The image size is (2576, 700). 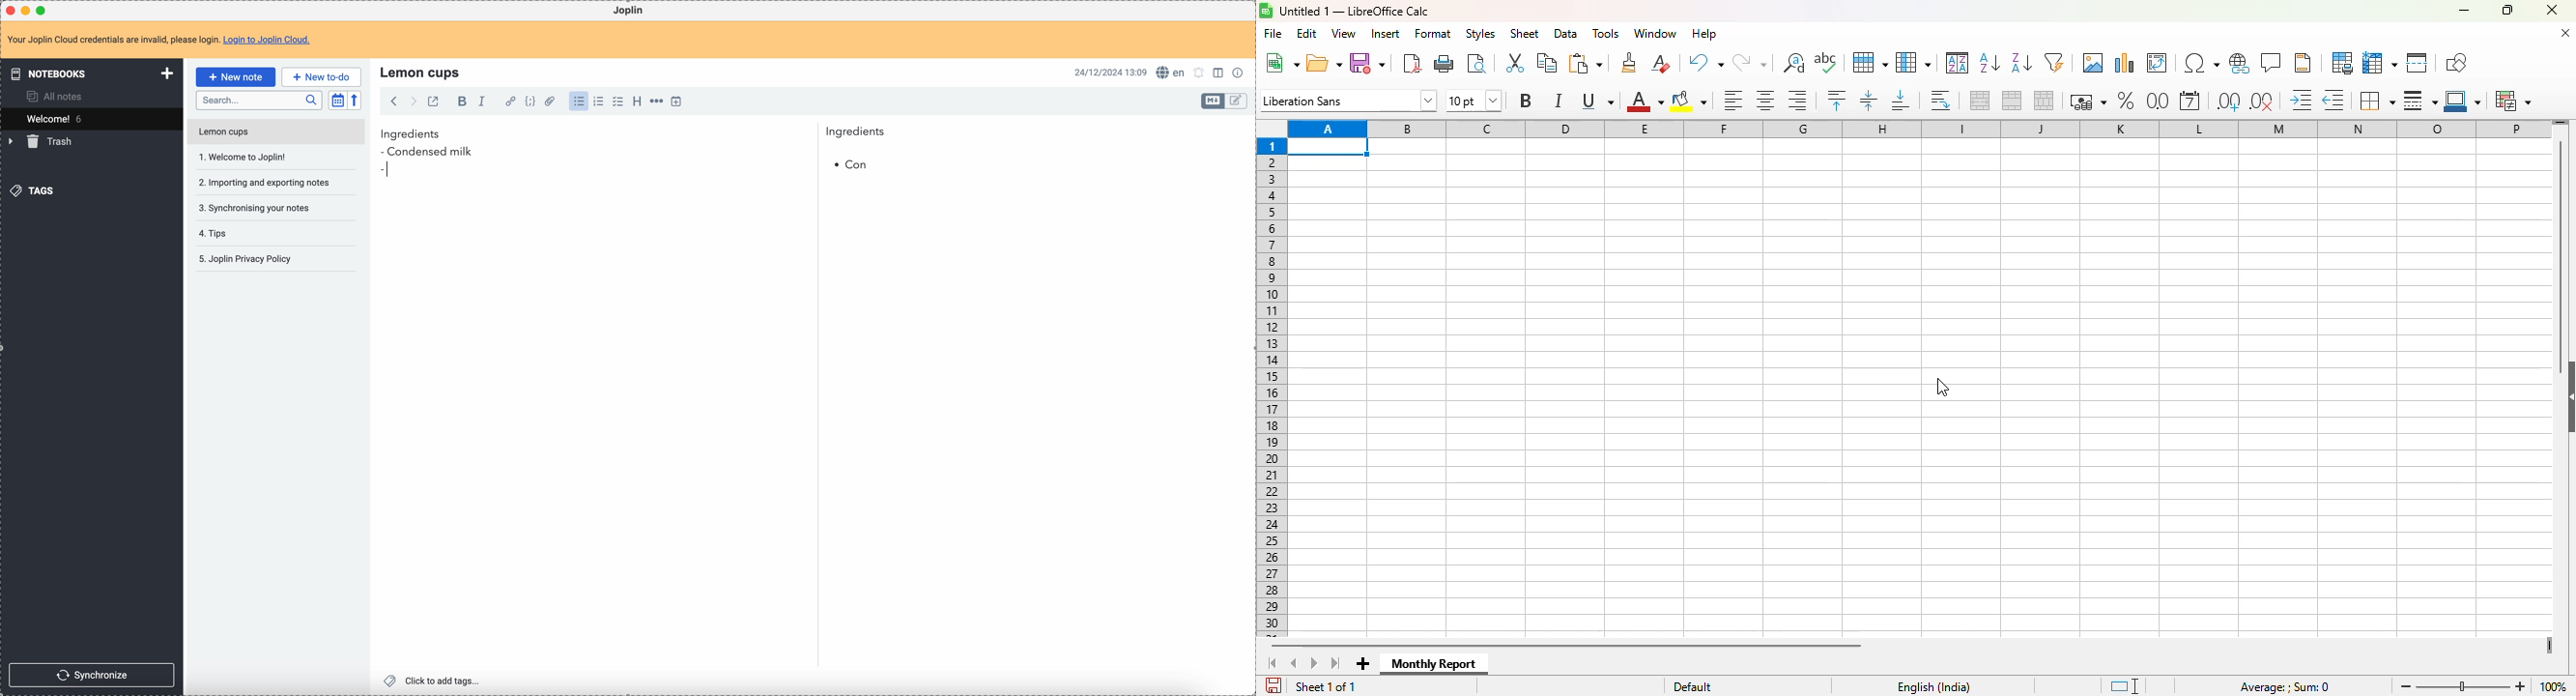 What do you see at coordinates (1913, 63) in the screenshot?
I see `column` at bounding box center [1913, 63].